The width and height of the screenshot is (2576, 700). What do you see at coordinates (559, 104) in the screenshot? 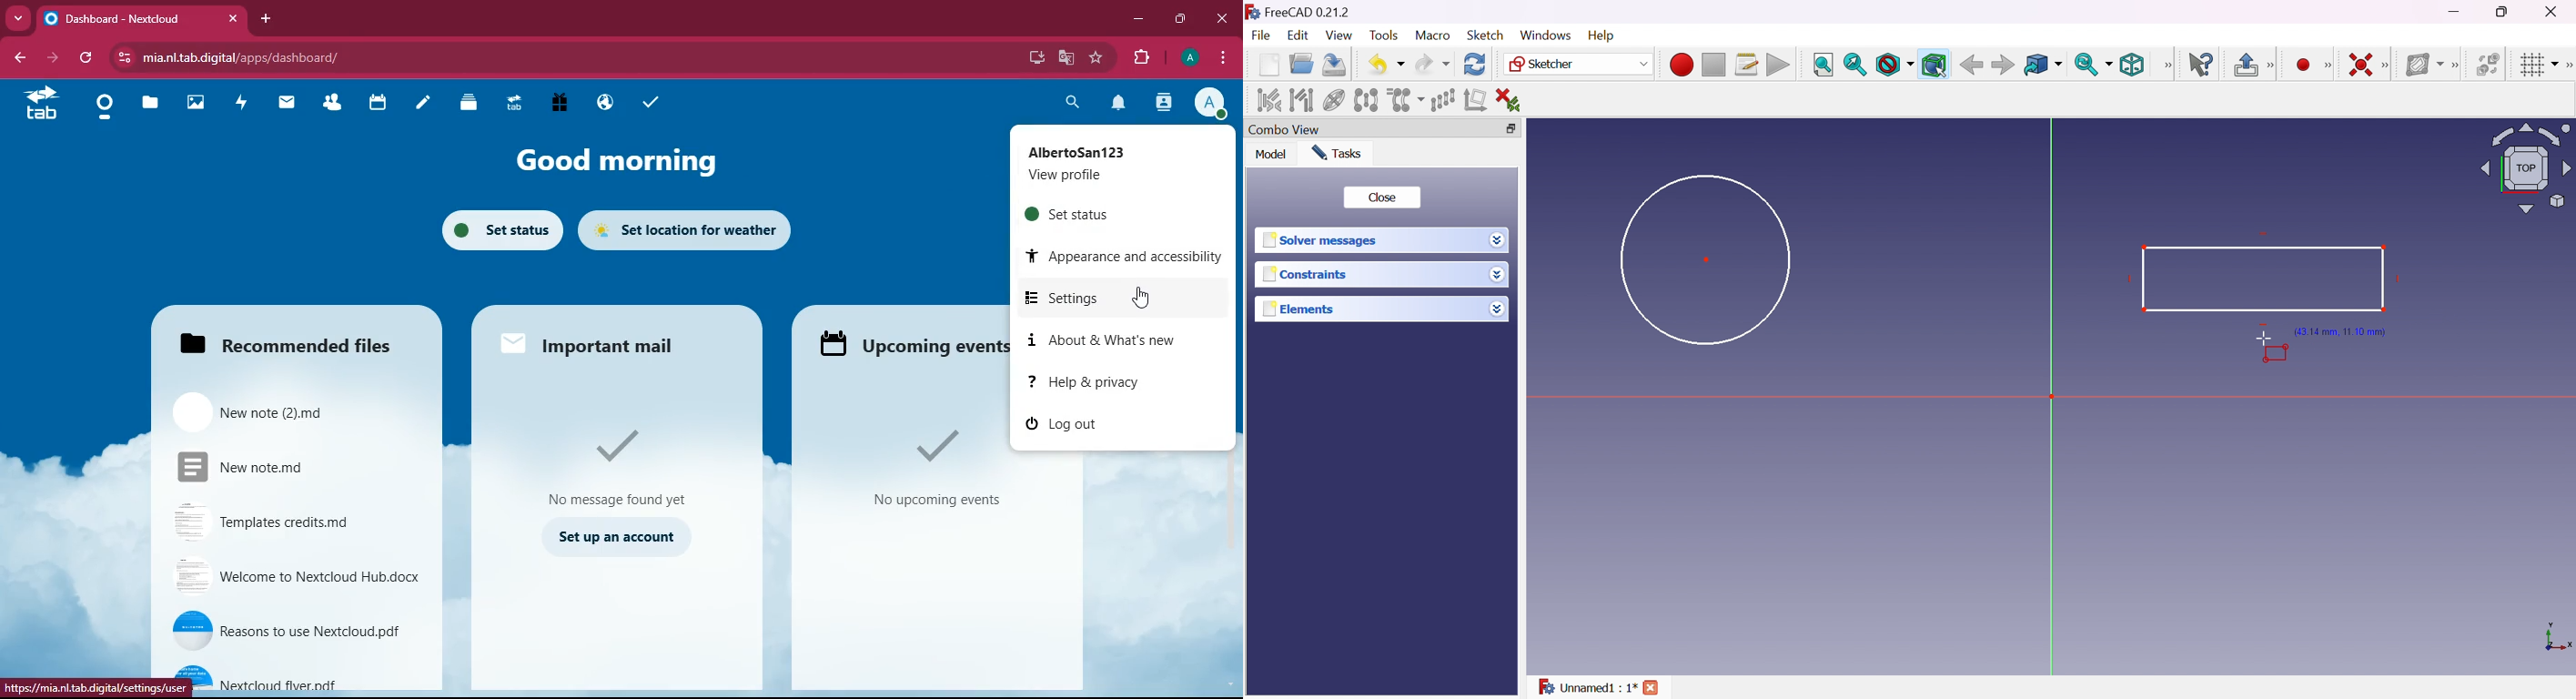
I see `Free Trail PC` at bounding box center [559, 104].